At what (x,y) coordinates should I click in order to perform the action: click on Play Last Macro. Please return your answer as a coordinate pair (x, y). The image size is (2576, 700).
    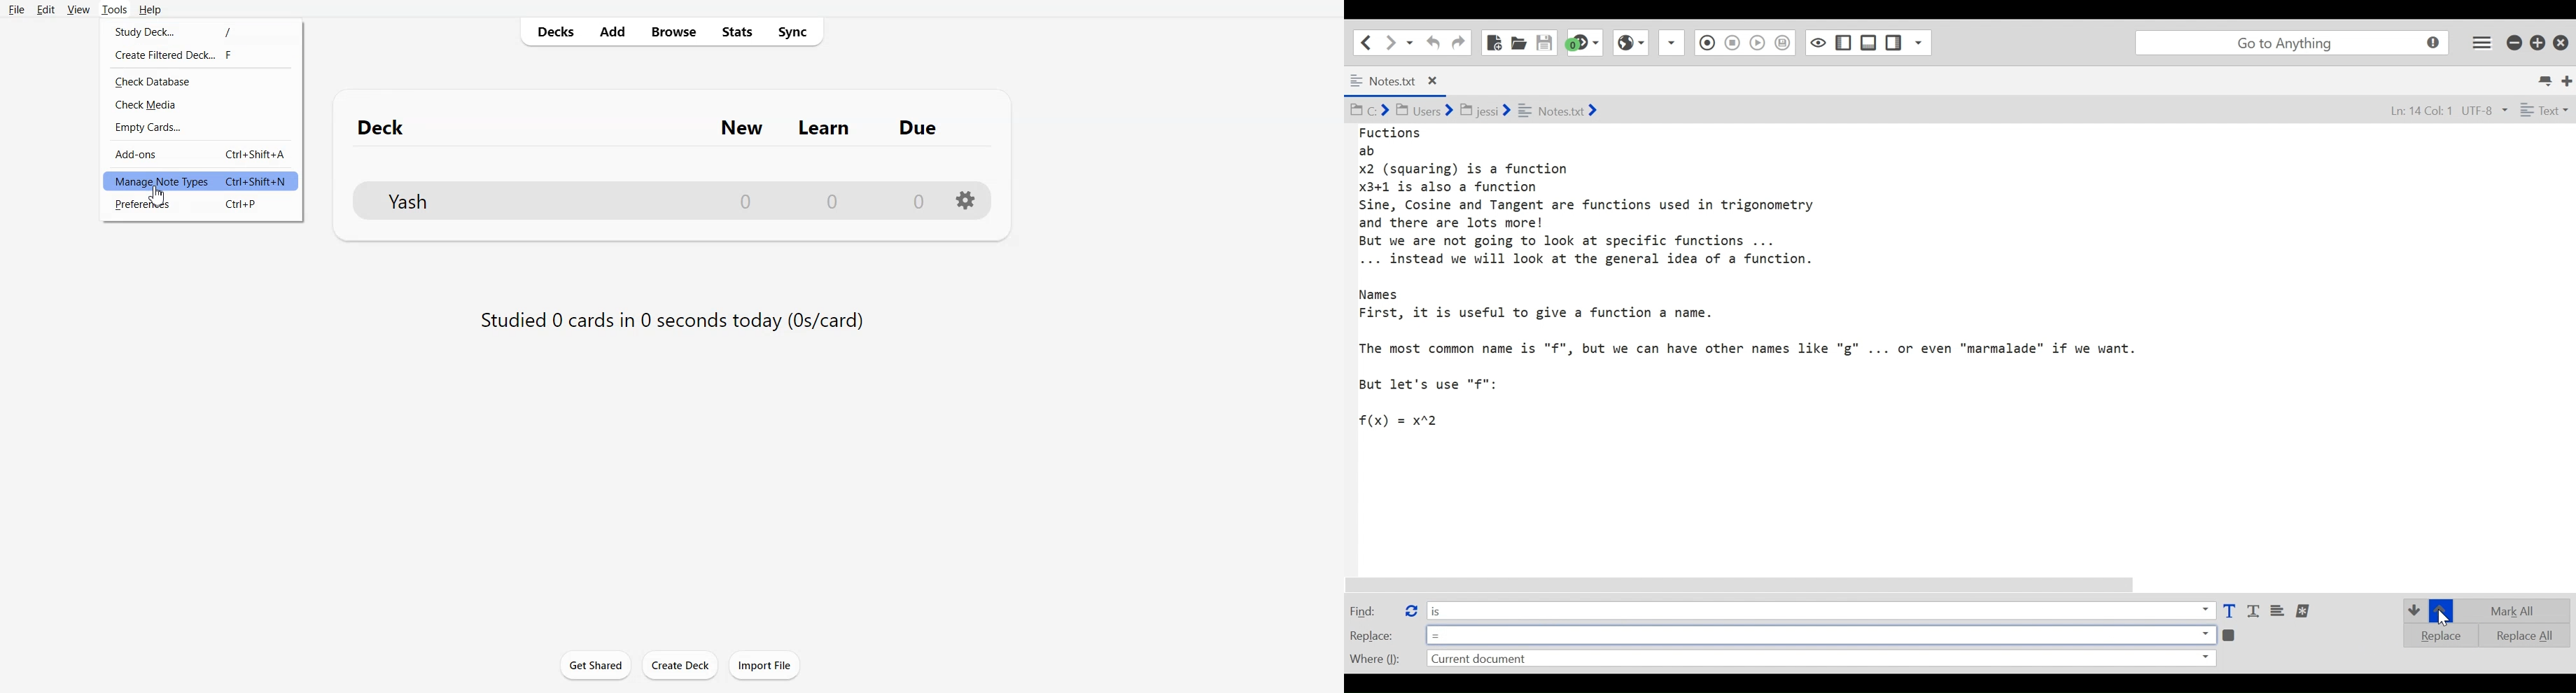
    Looking at the image, I should click on (1630, 41).